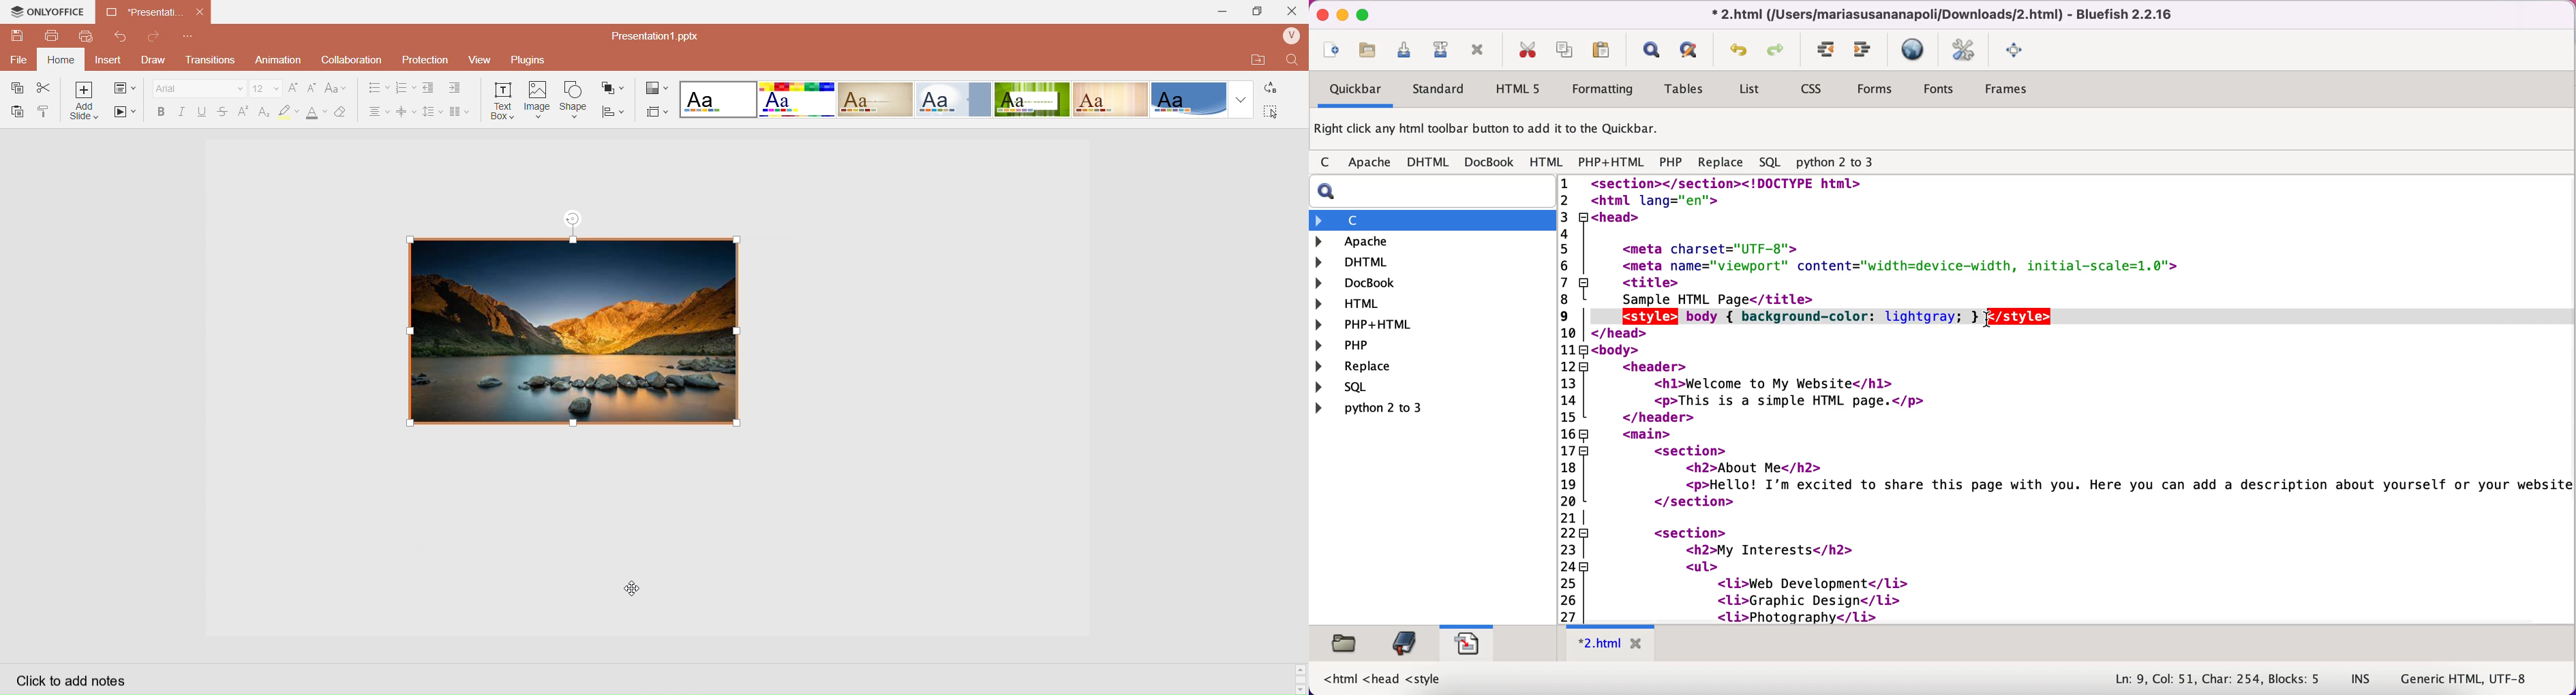 Image resolution: width=2576 pixels, height=700 pixels. Describe the element at coordinates (1371, 164) in the screenshot. I see `apache` at that location.